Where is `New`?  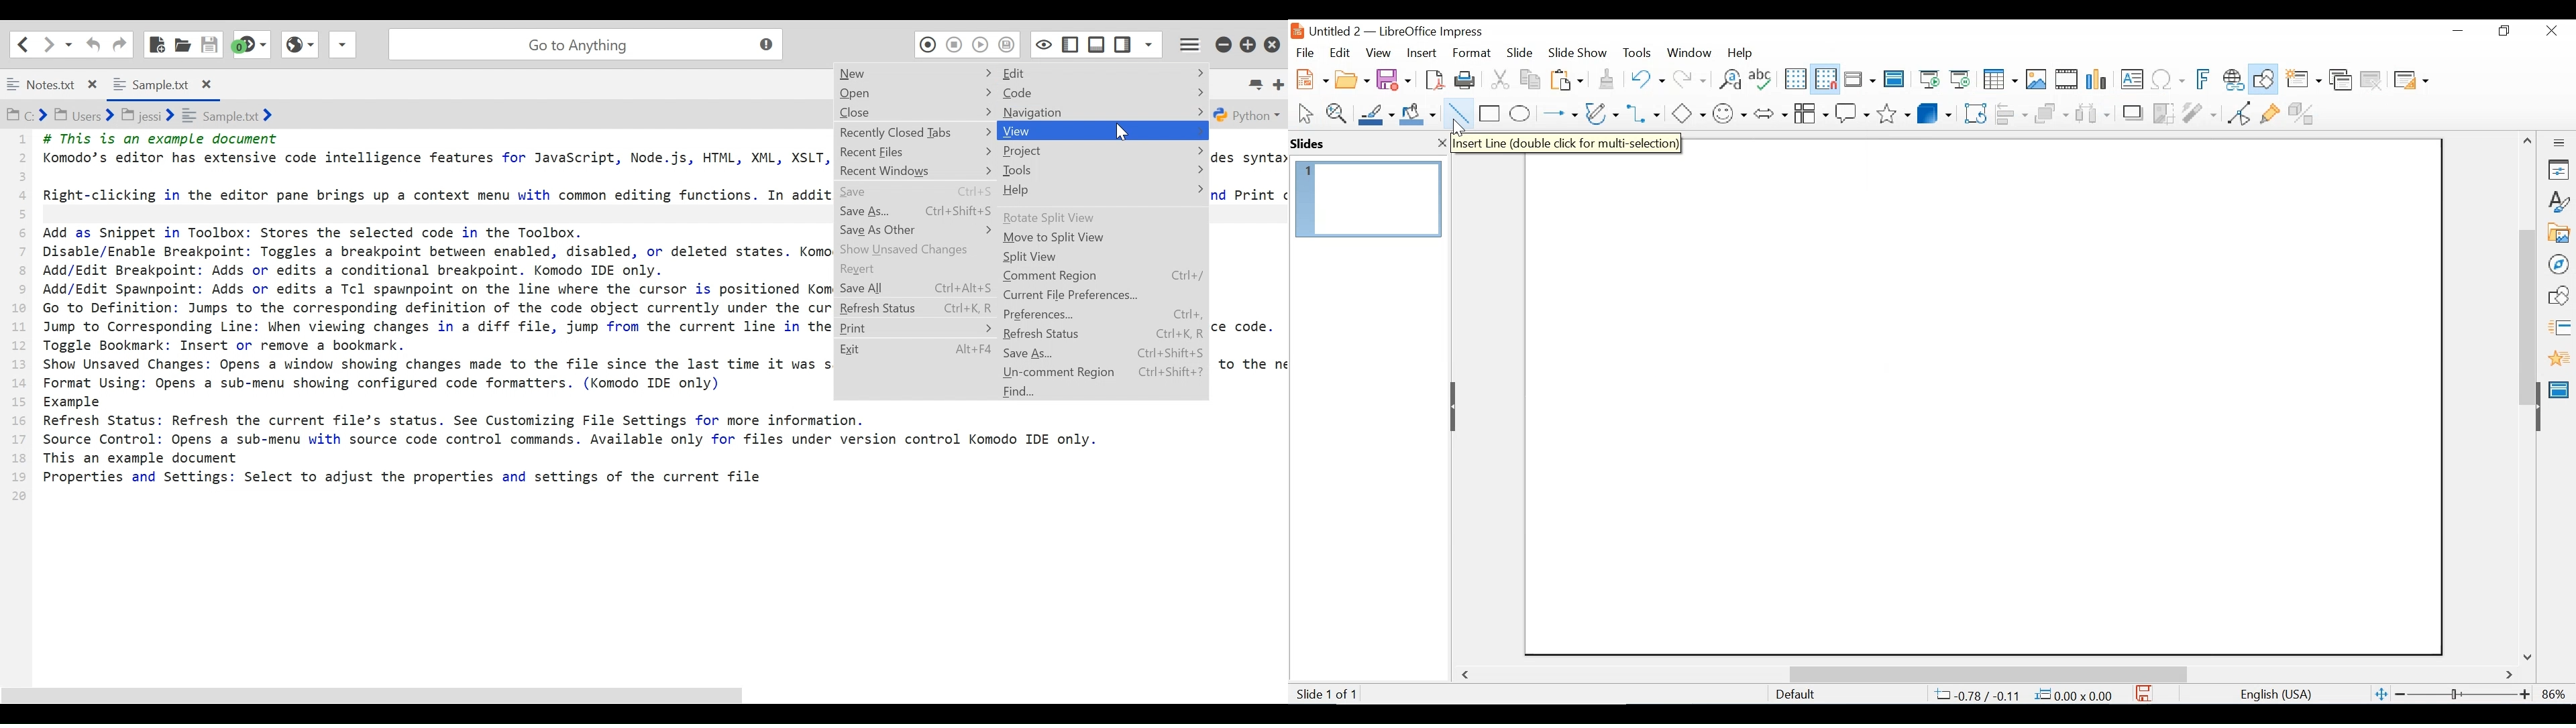
New is located at coordinates (1309, 78).